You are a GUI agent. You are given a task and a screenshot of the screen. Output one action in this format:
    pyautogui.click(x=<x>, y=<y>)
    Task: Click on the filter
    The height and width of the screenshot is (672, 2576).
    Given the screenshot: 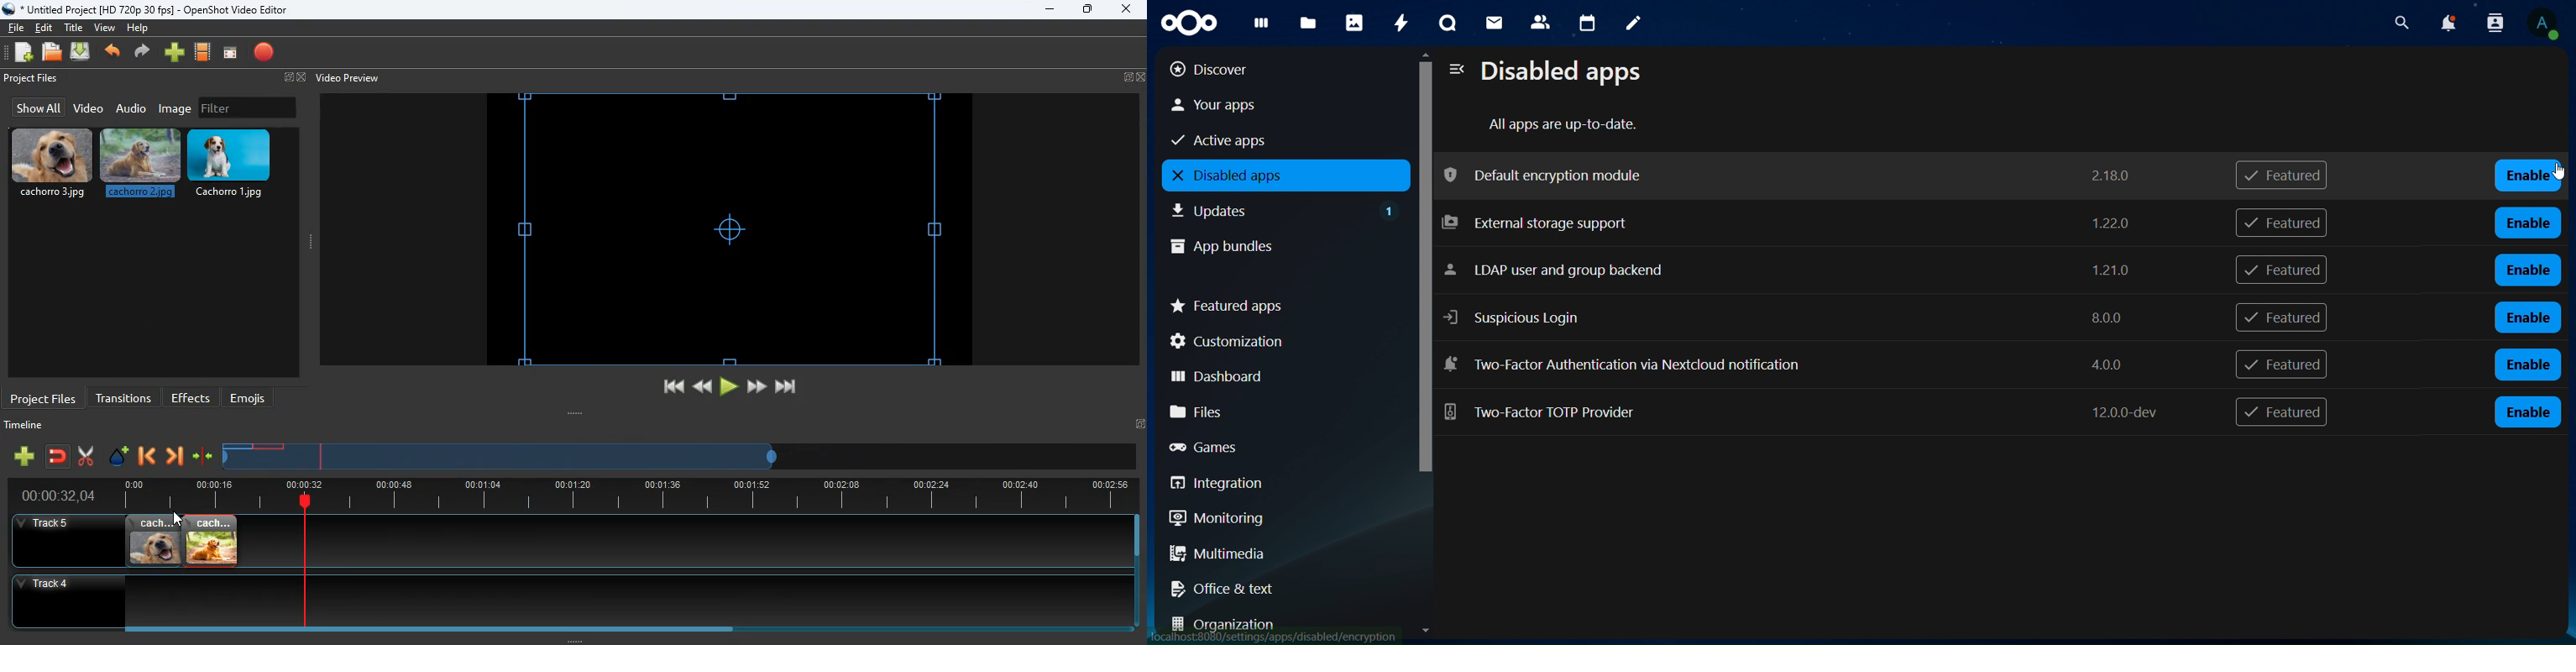 What is the action you would take?
    pyautogui.click(x=248, y=108)
    